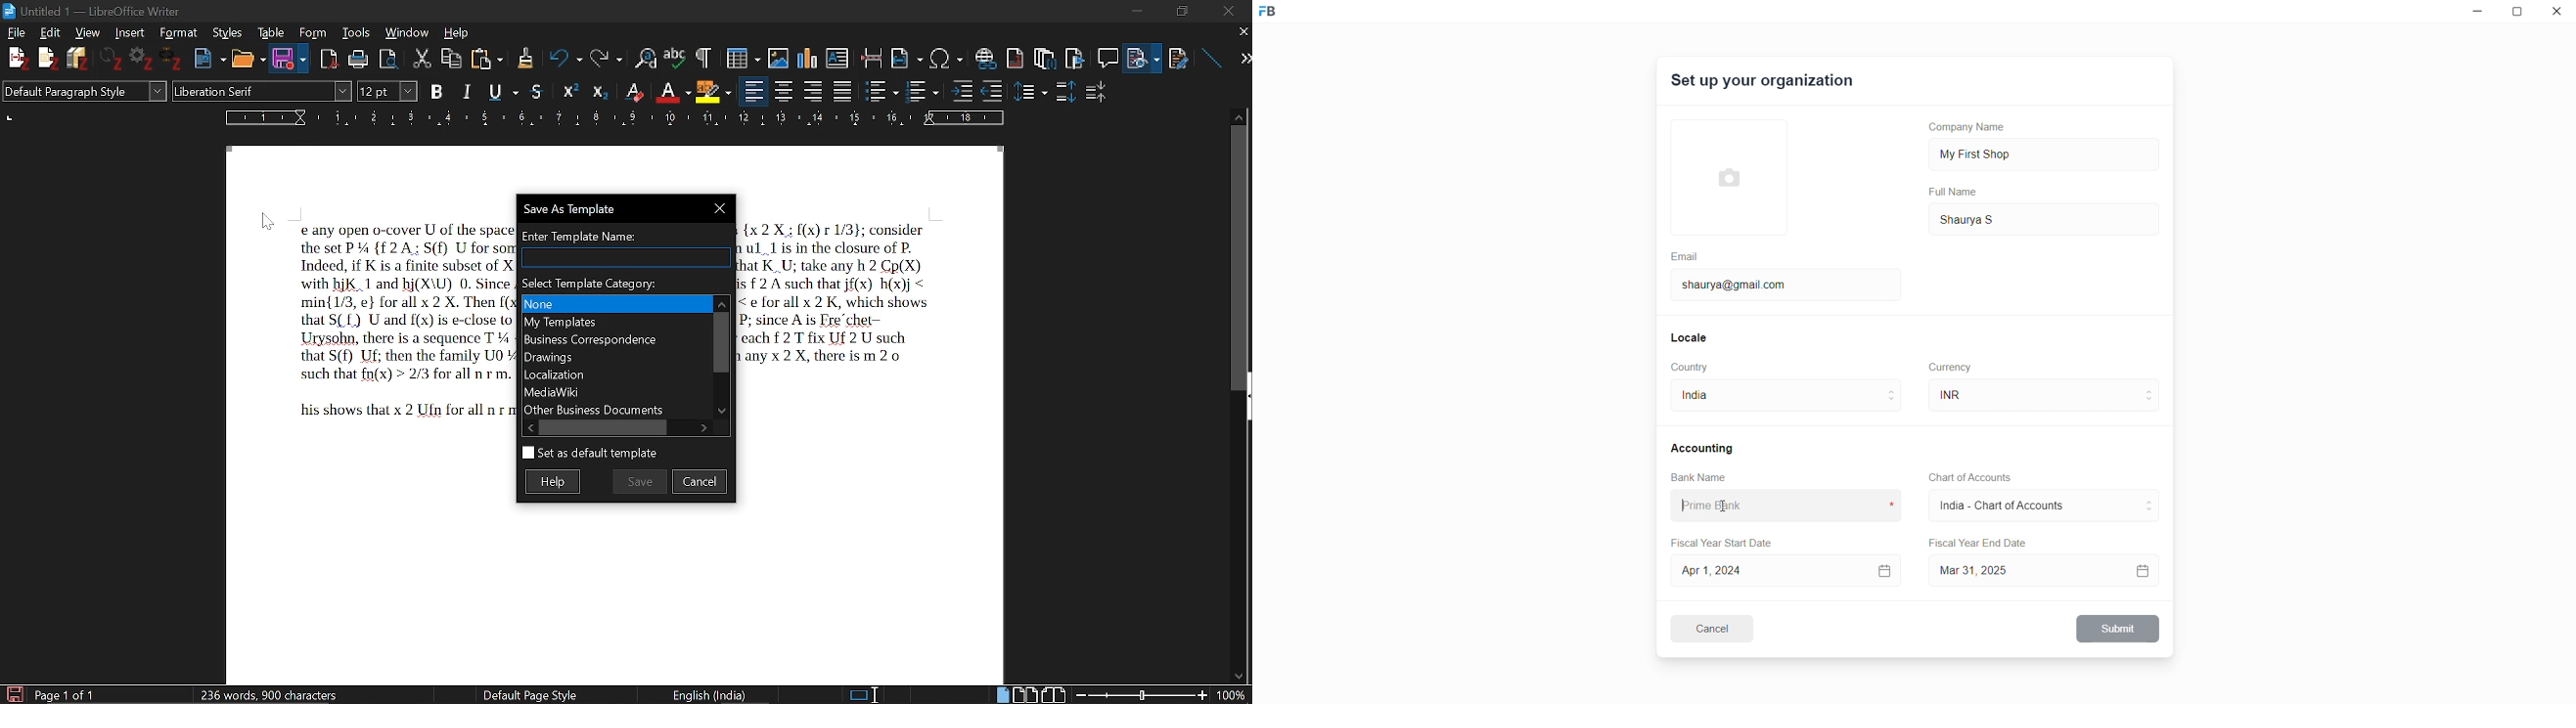  I want to click on move to below country, so click(1895, 404).